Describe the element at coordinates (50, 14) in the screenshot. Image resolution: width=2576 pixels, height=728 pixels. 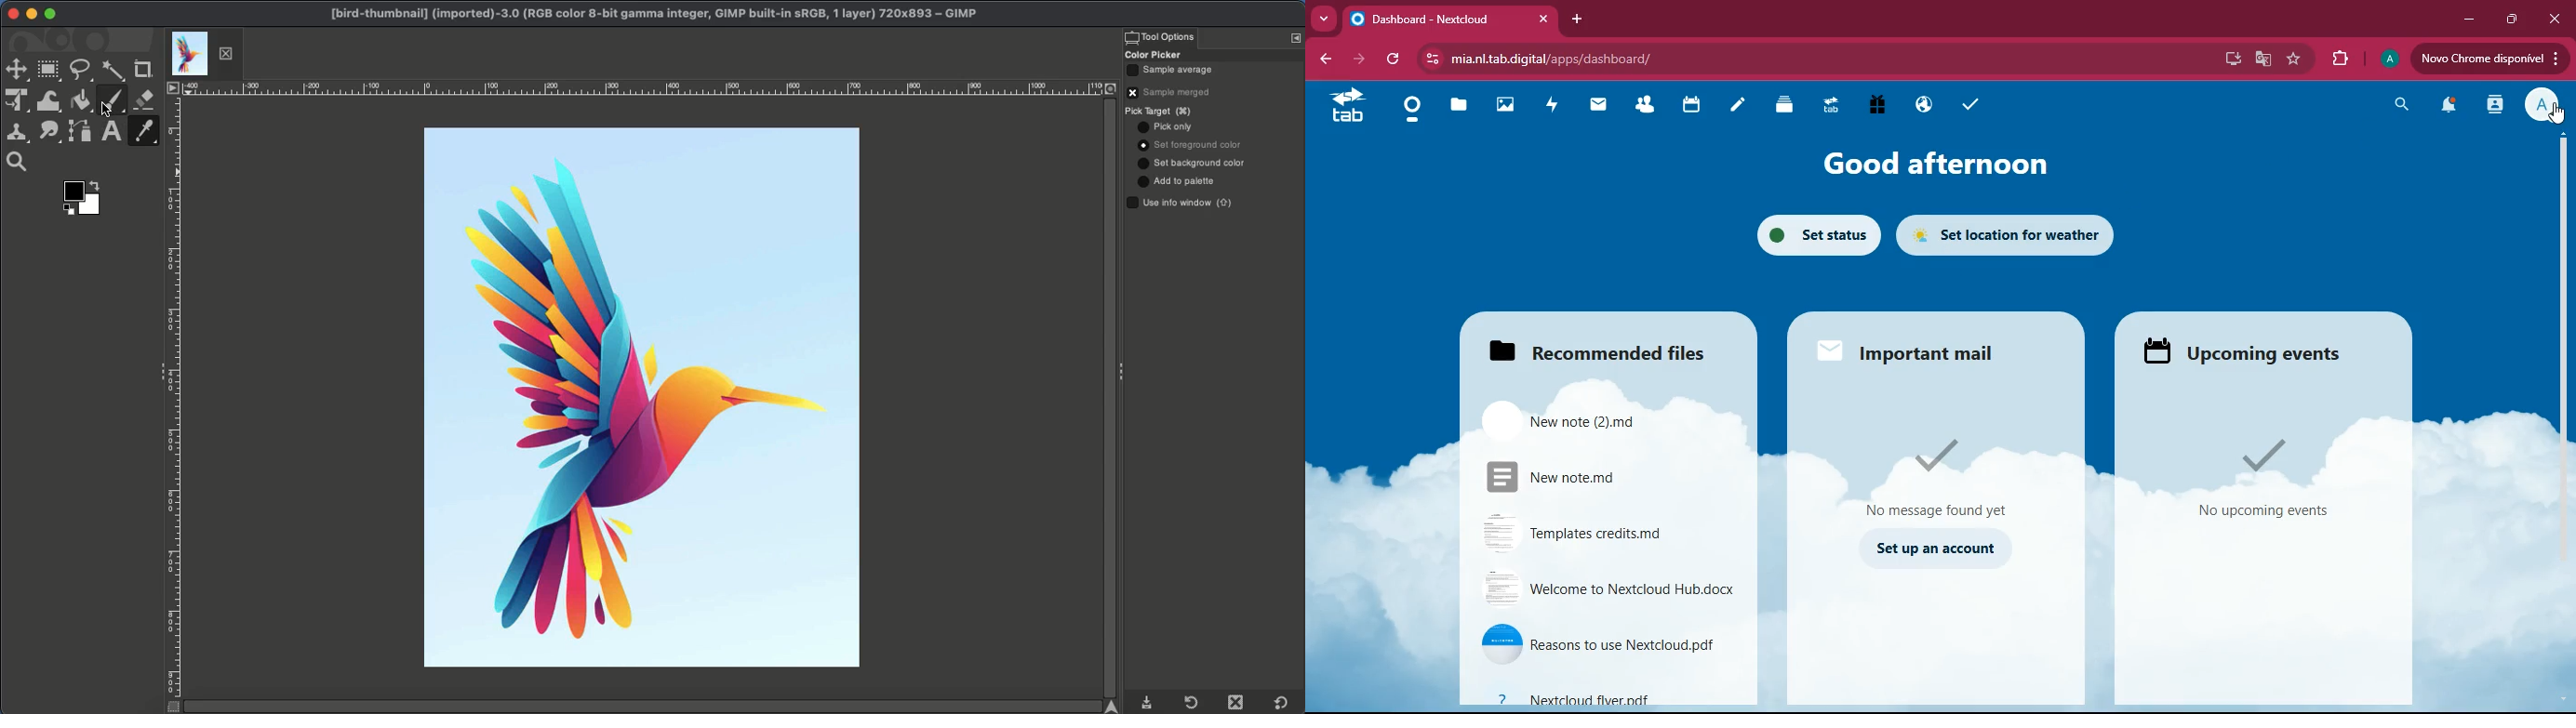
I see `Maximize` at that location.